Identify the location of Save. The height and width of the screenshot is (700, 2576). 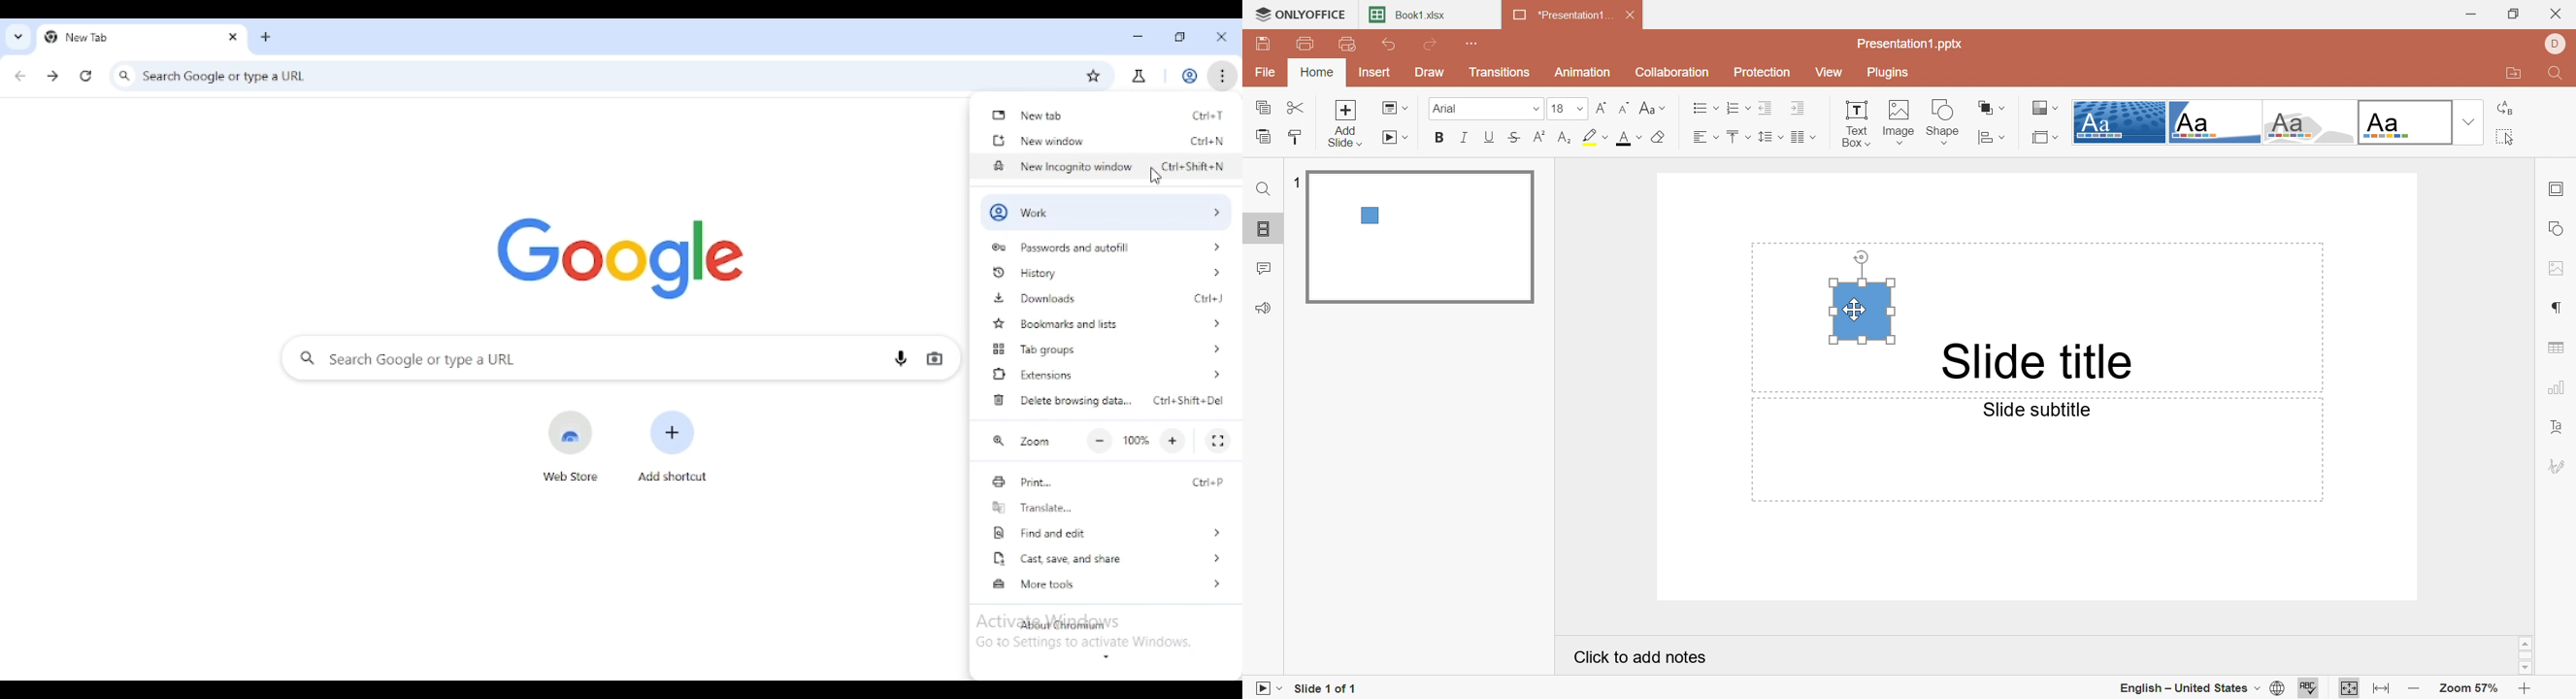
(1265, 44).